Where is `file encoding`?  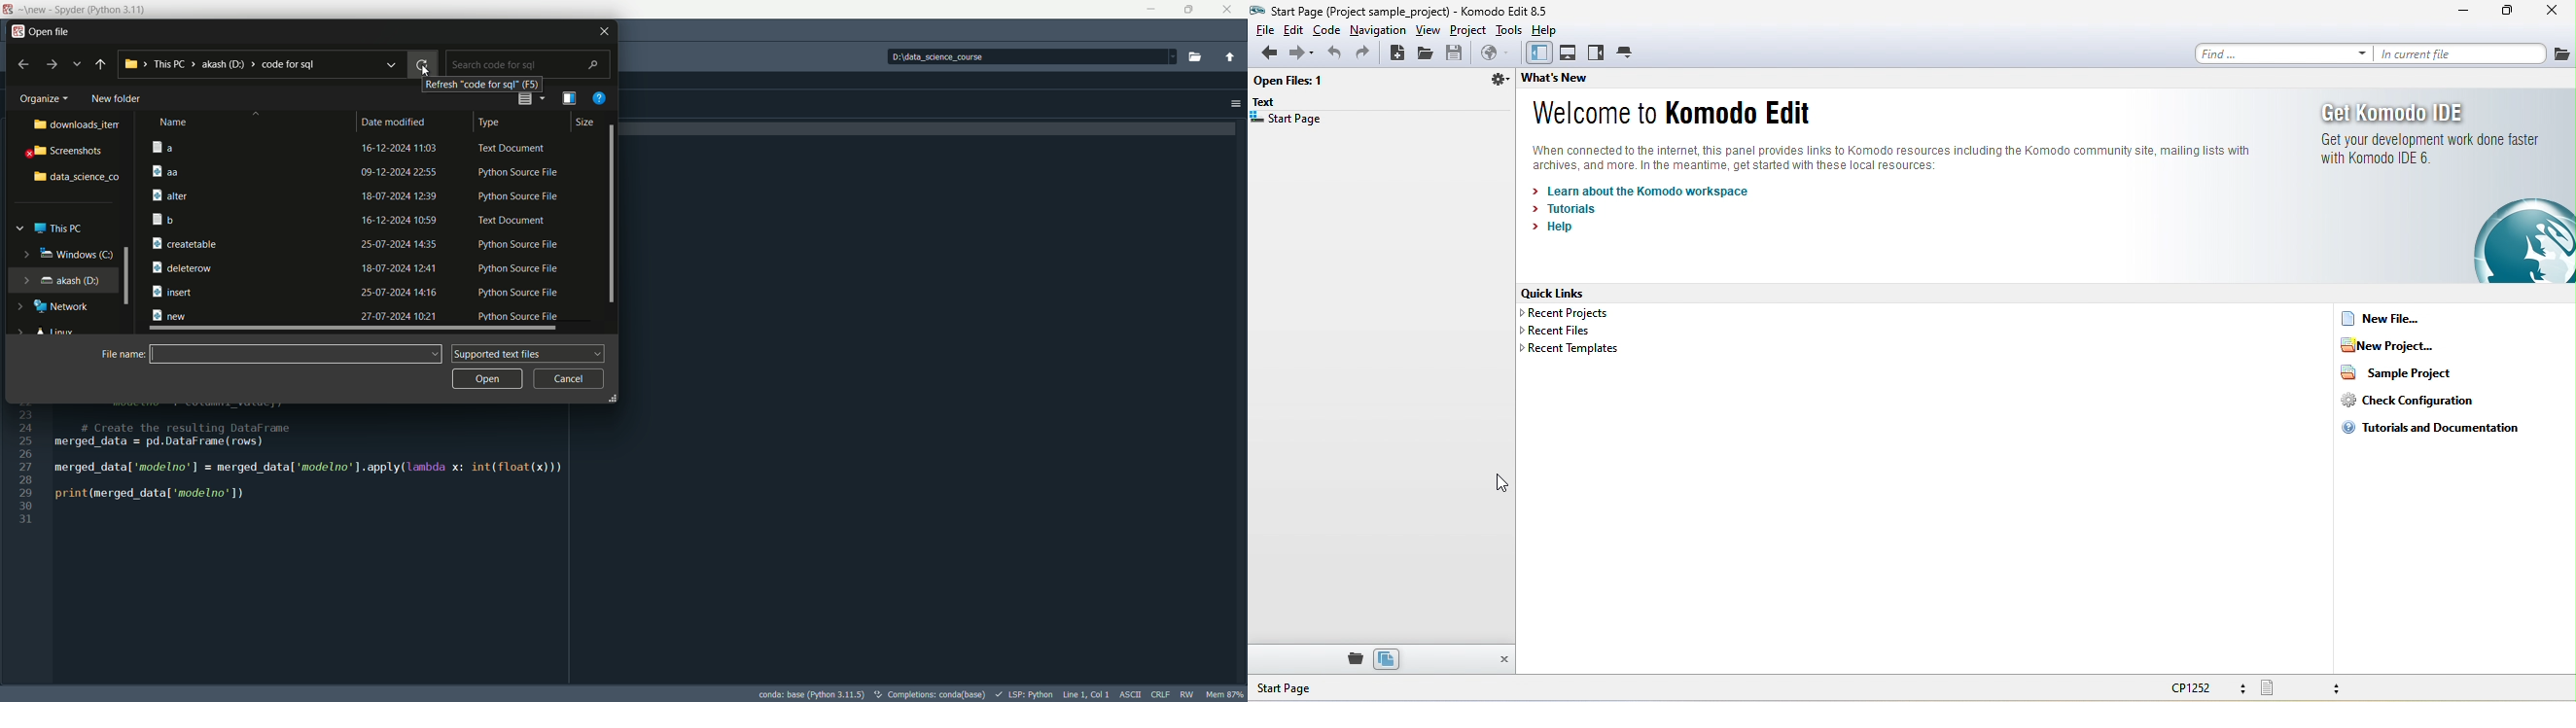 file encoding is located at coordinates (1133, 694).